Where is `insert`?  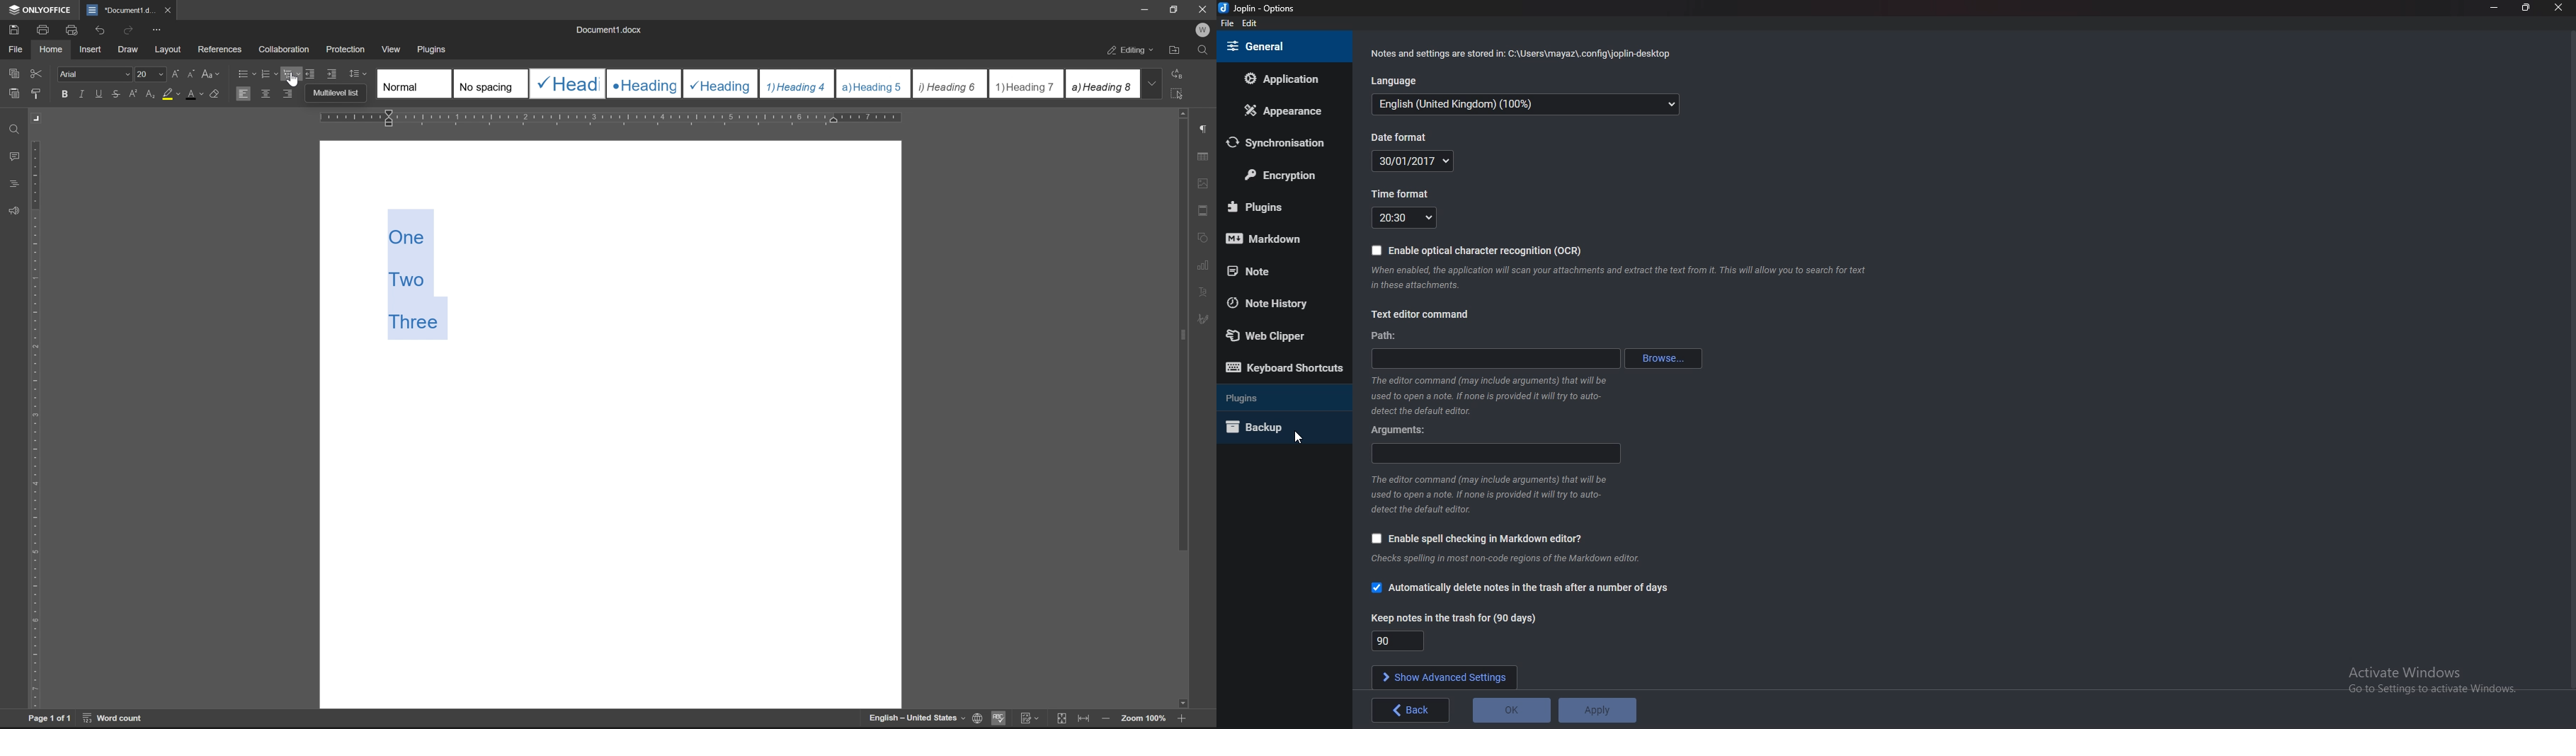
insert is located at coordinates (90, 48).